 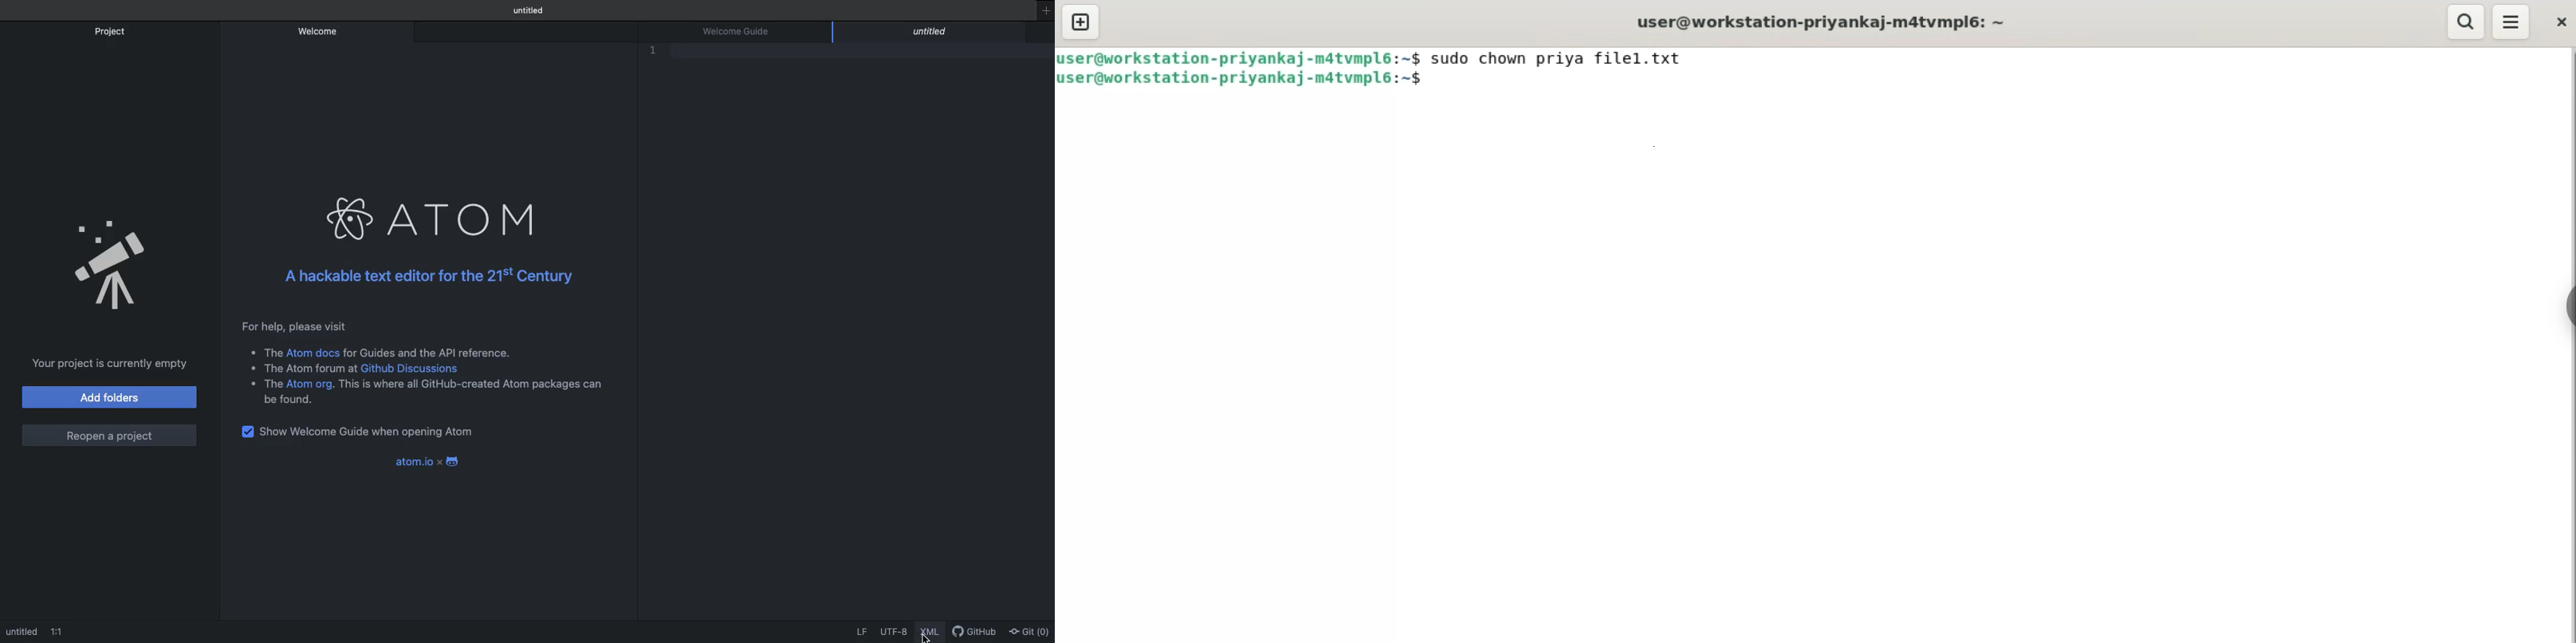 I want to click on Close, so click(x=1016, y=32).